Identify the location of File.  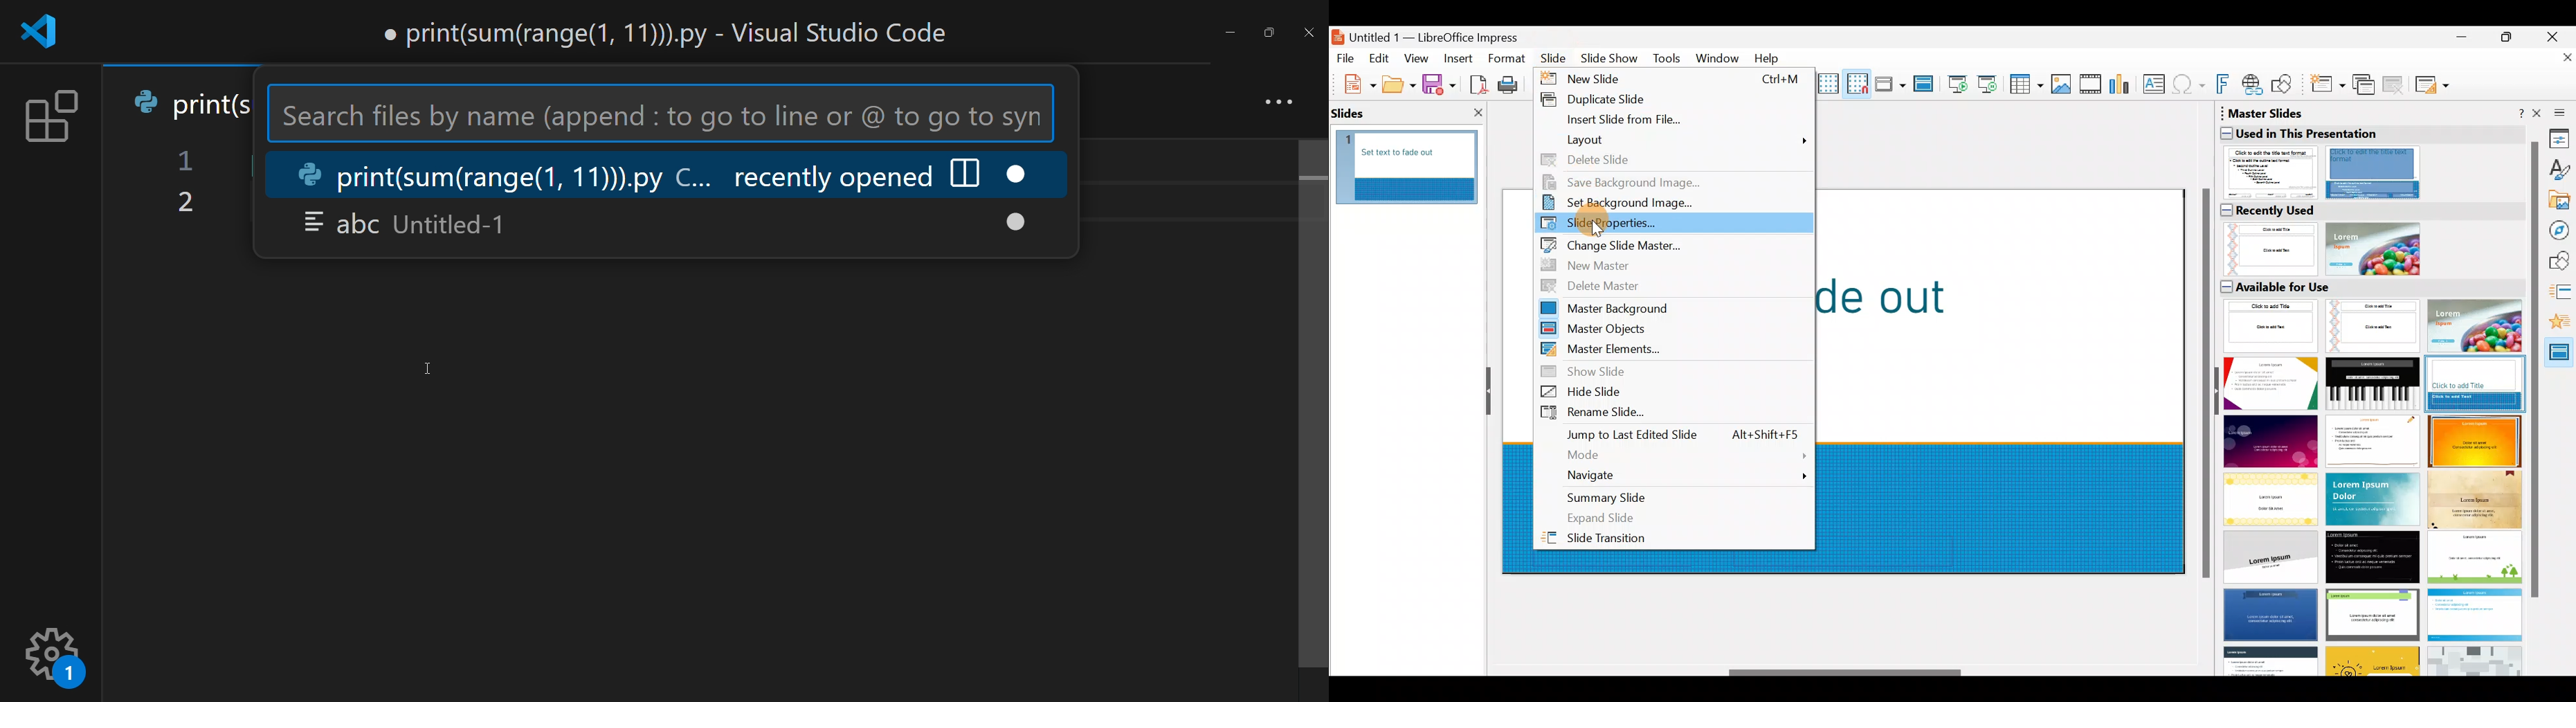
(1346, 57).